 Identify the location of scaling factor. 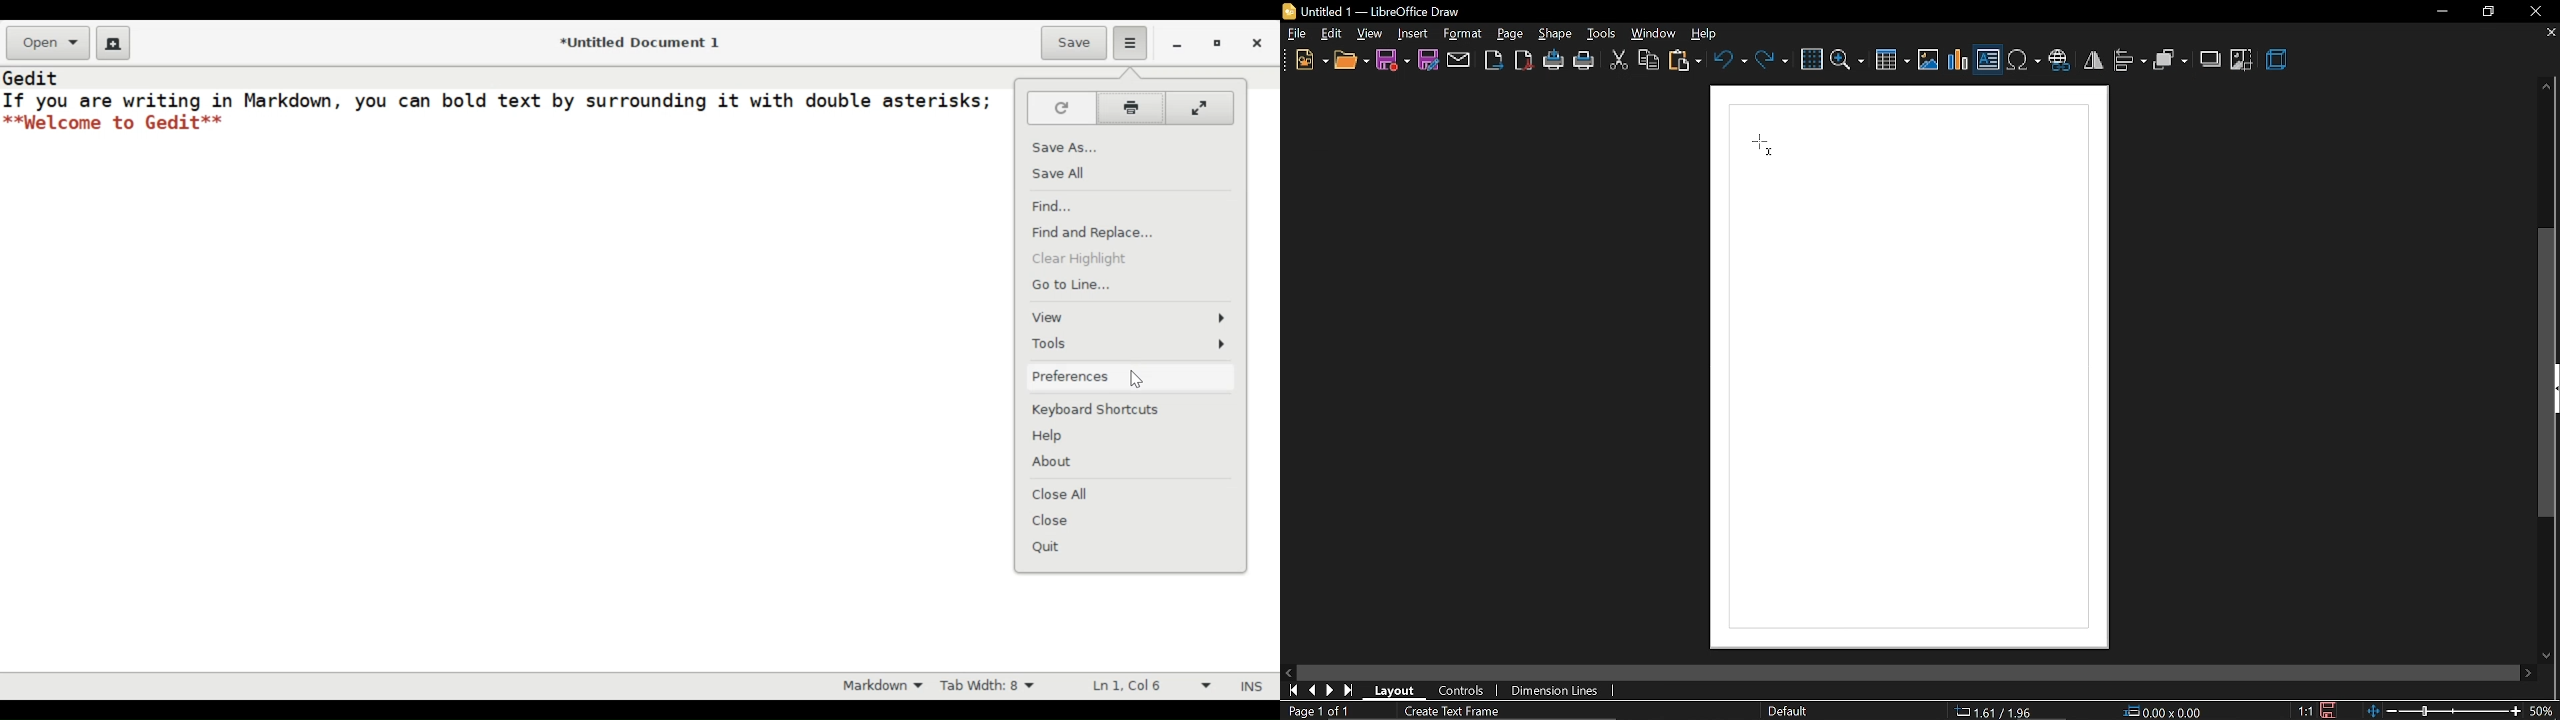
(2306, 711).